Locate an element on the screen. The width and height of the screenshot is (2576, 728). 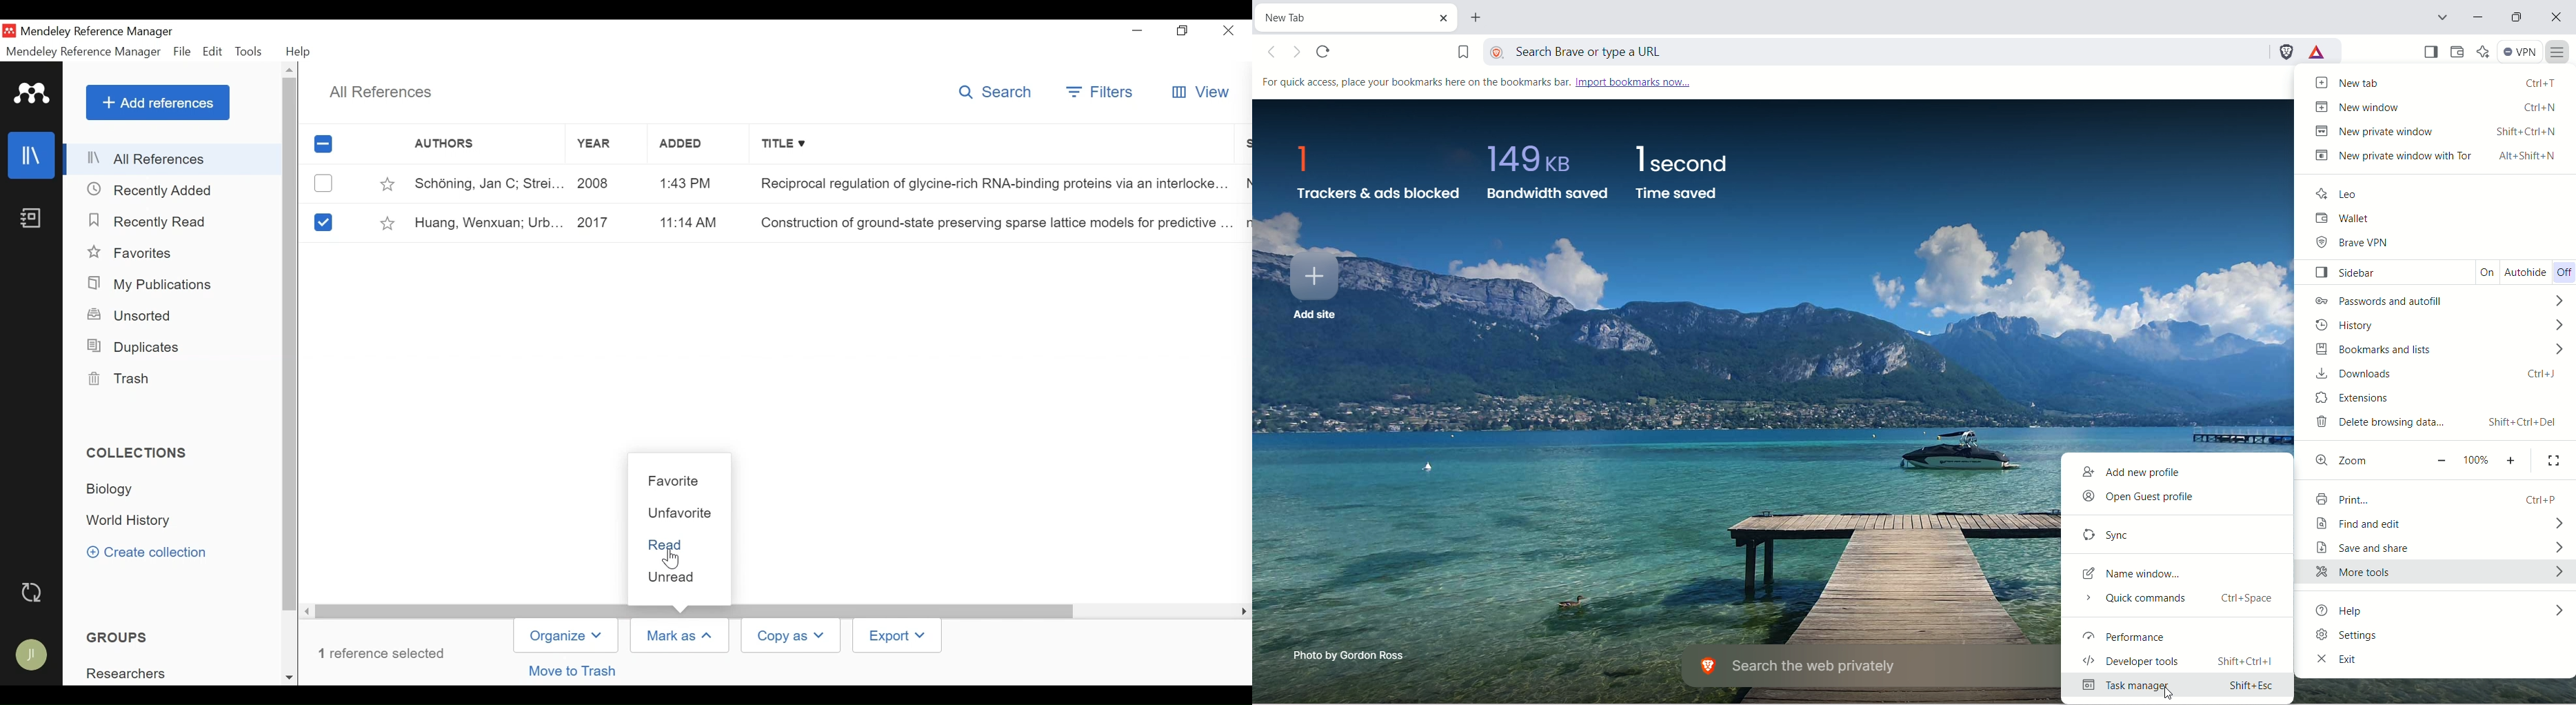
Scroll up is located at coordinates (291, 70).